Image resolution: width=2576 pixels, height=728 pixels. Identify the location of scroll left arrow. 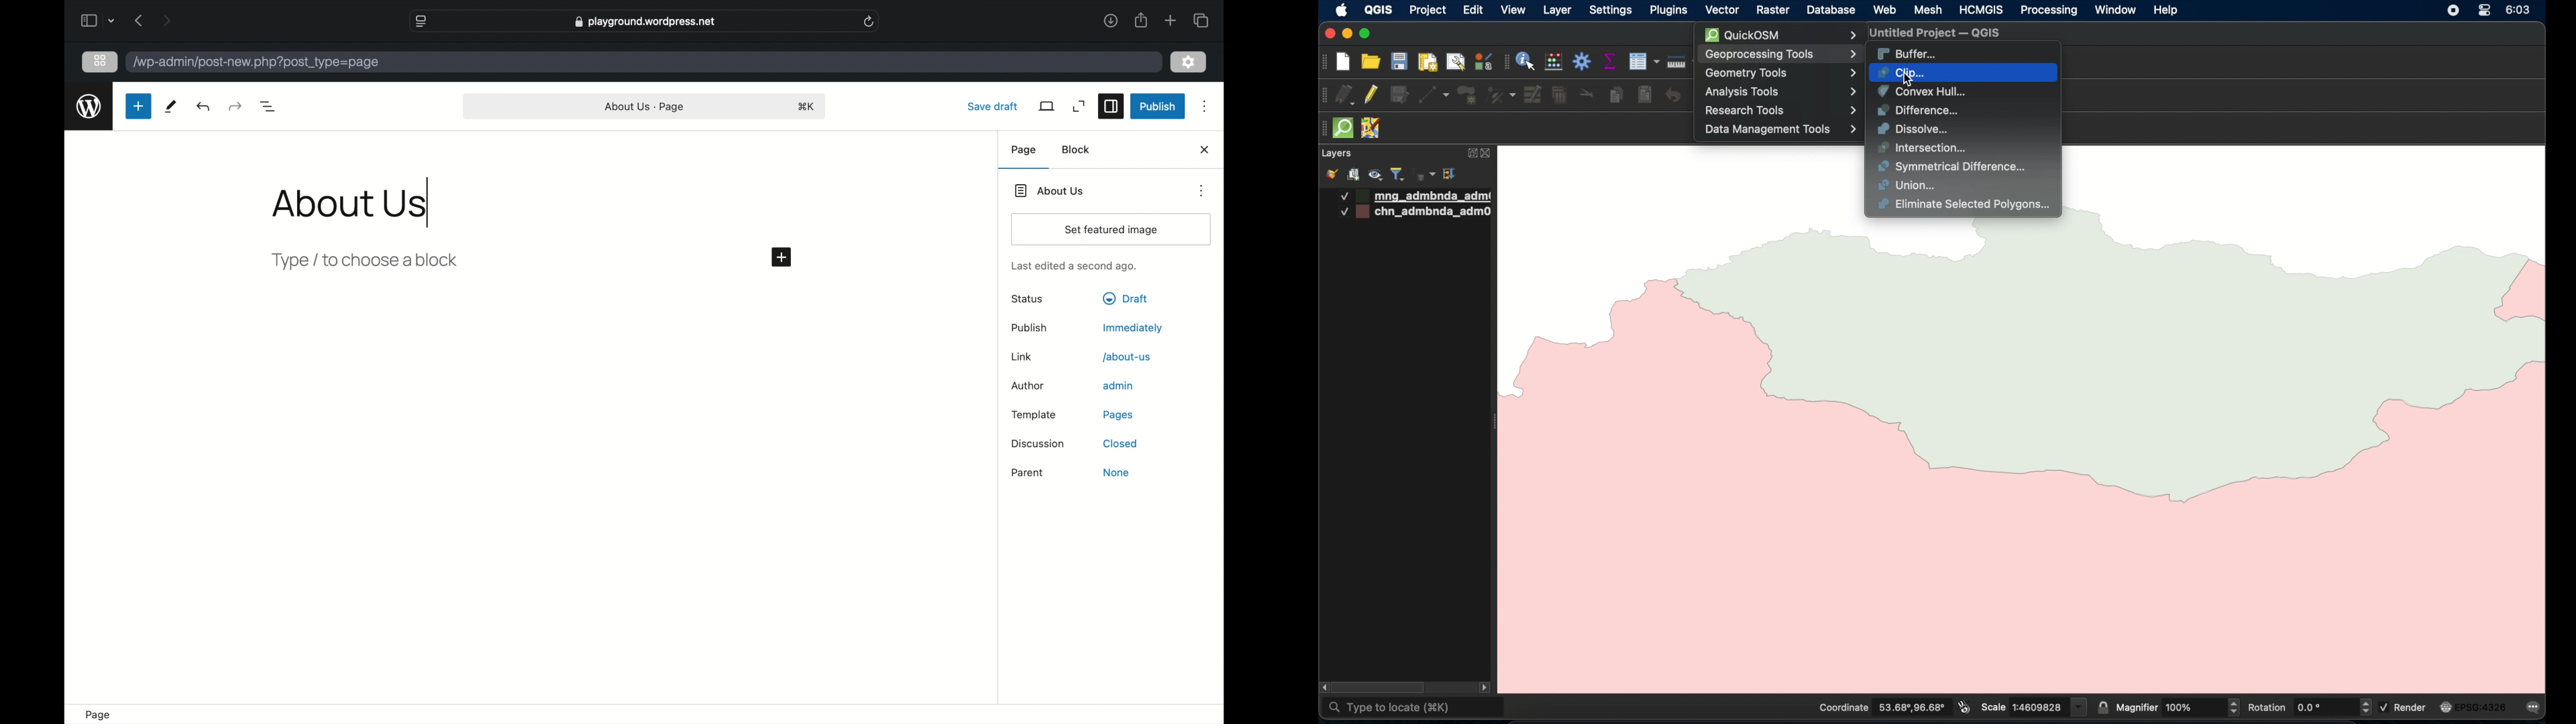
(1322, 687).